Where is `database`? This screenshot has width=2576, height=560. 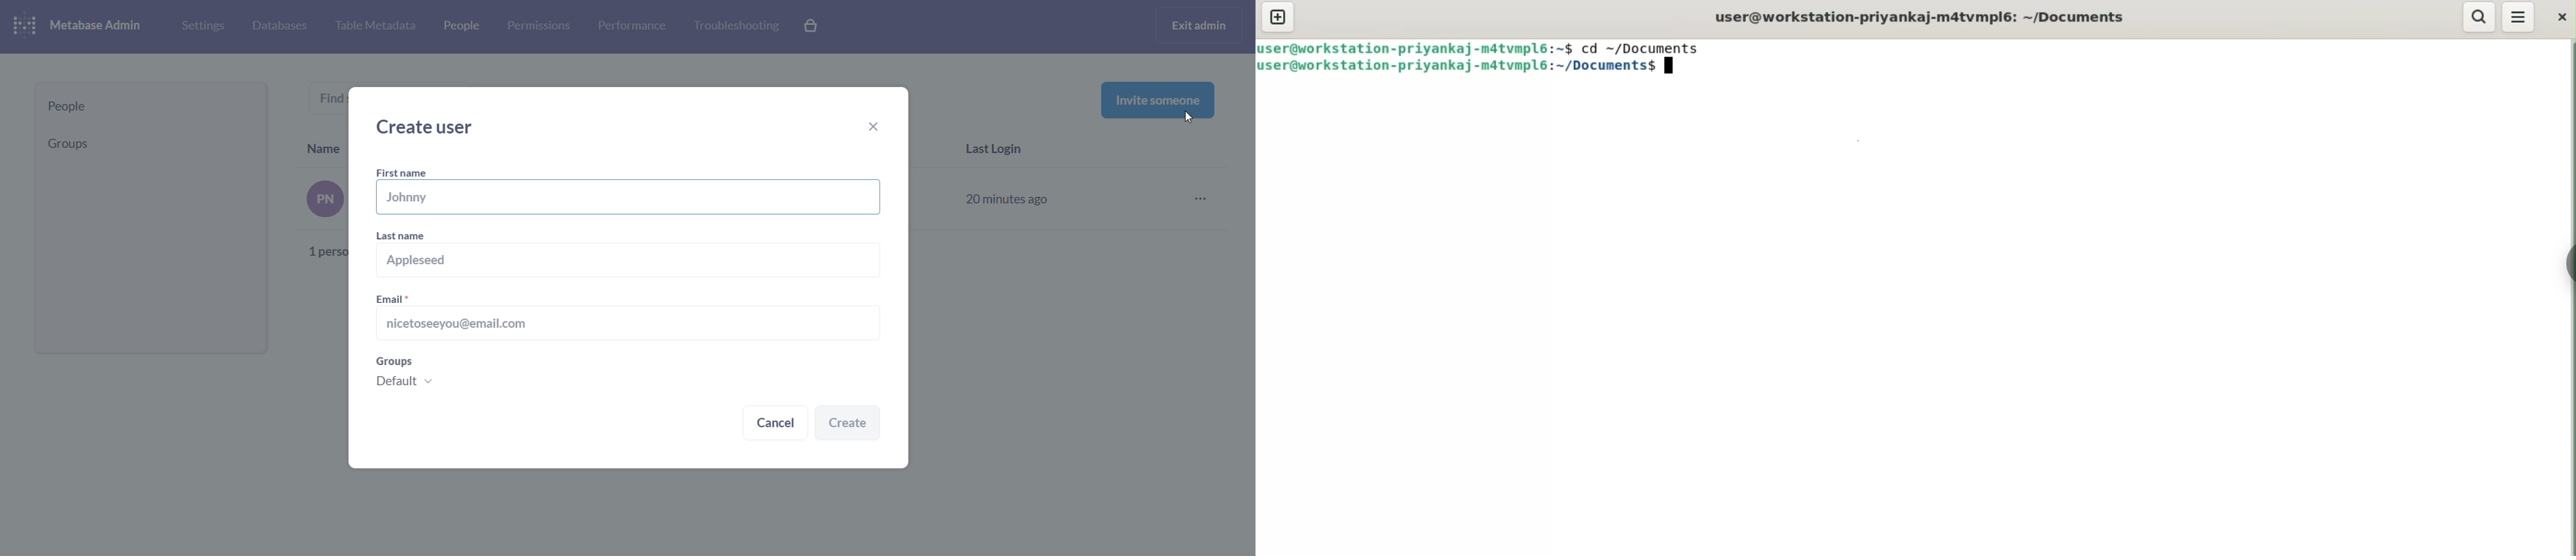
database is located at coordinates (277, 27).